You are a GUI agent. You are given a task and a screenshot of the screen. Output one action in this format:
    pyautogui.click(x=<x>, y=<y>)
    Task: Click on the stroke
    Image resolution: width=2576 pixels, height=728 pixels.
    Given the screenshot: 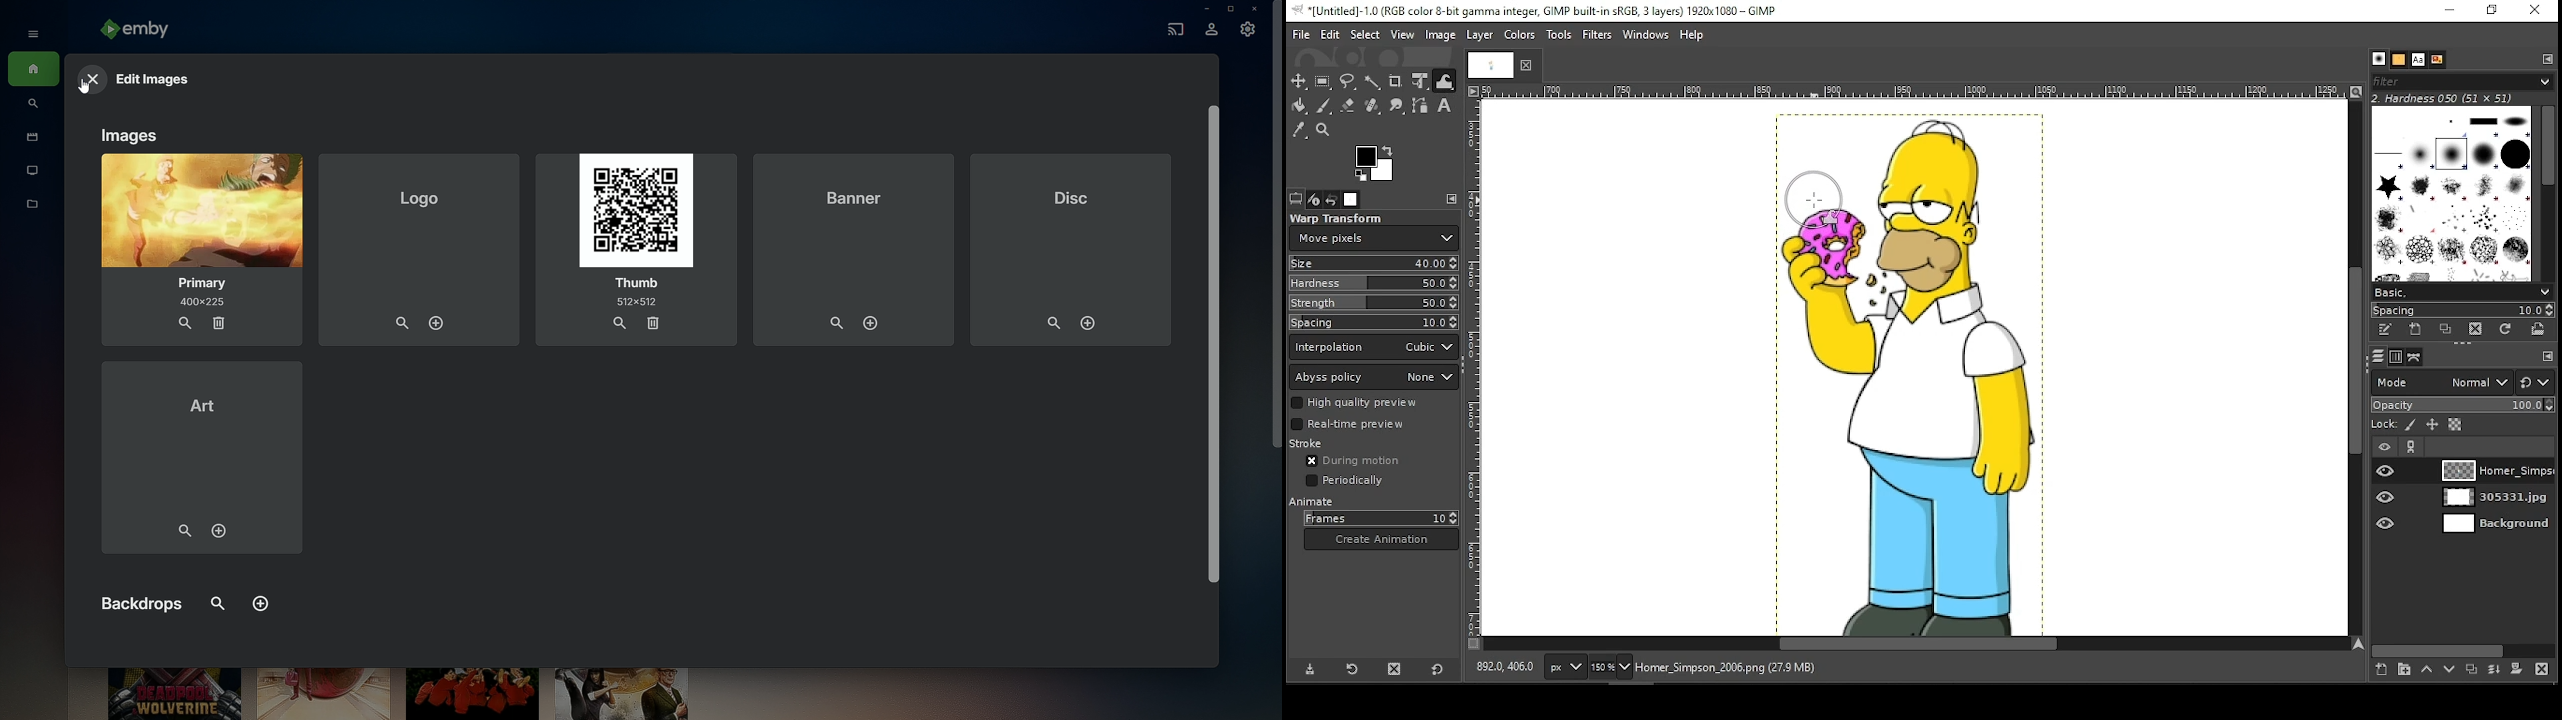 What is the action you would take?
    pyautogui.click(x=1318, y=444)
    